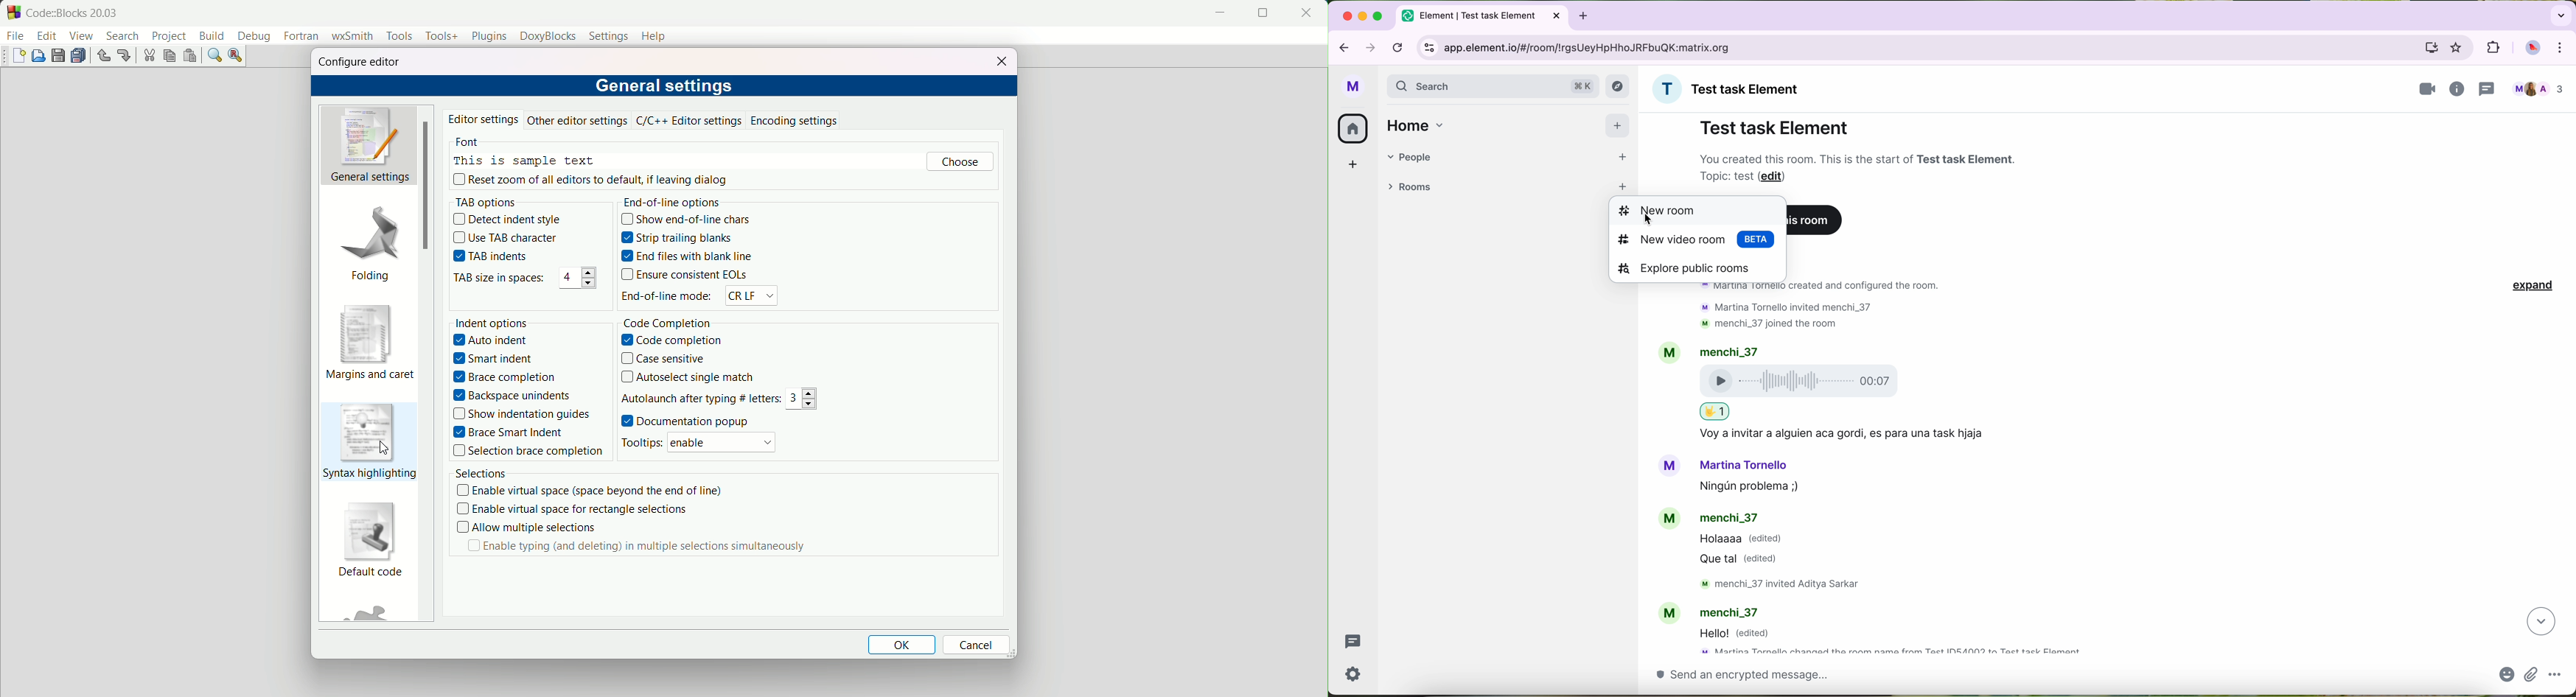 Image resolution: width=2576 pixels, height=700 pixels. Describe the element at coordinates (369, 441) in the screenshot. I see `syntax highlighting` at that location.